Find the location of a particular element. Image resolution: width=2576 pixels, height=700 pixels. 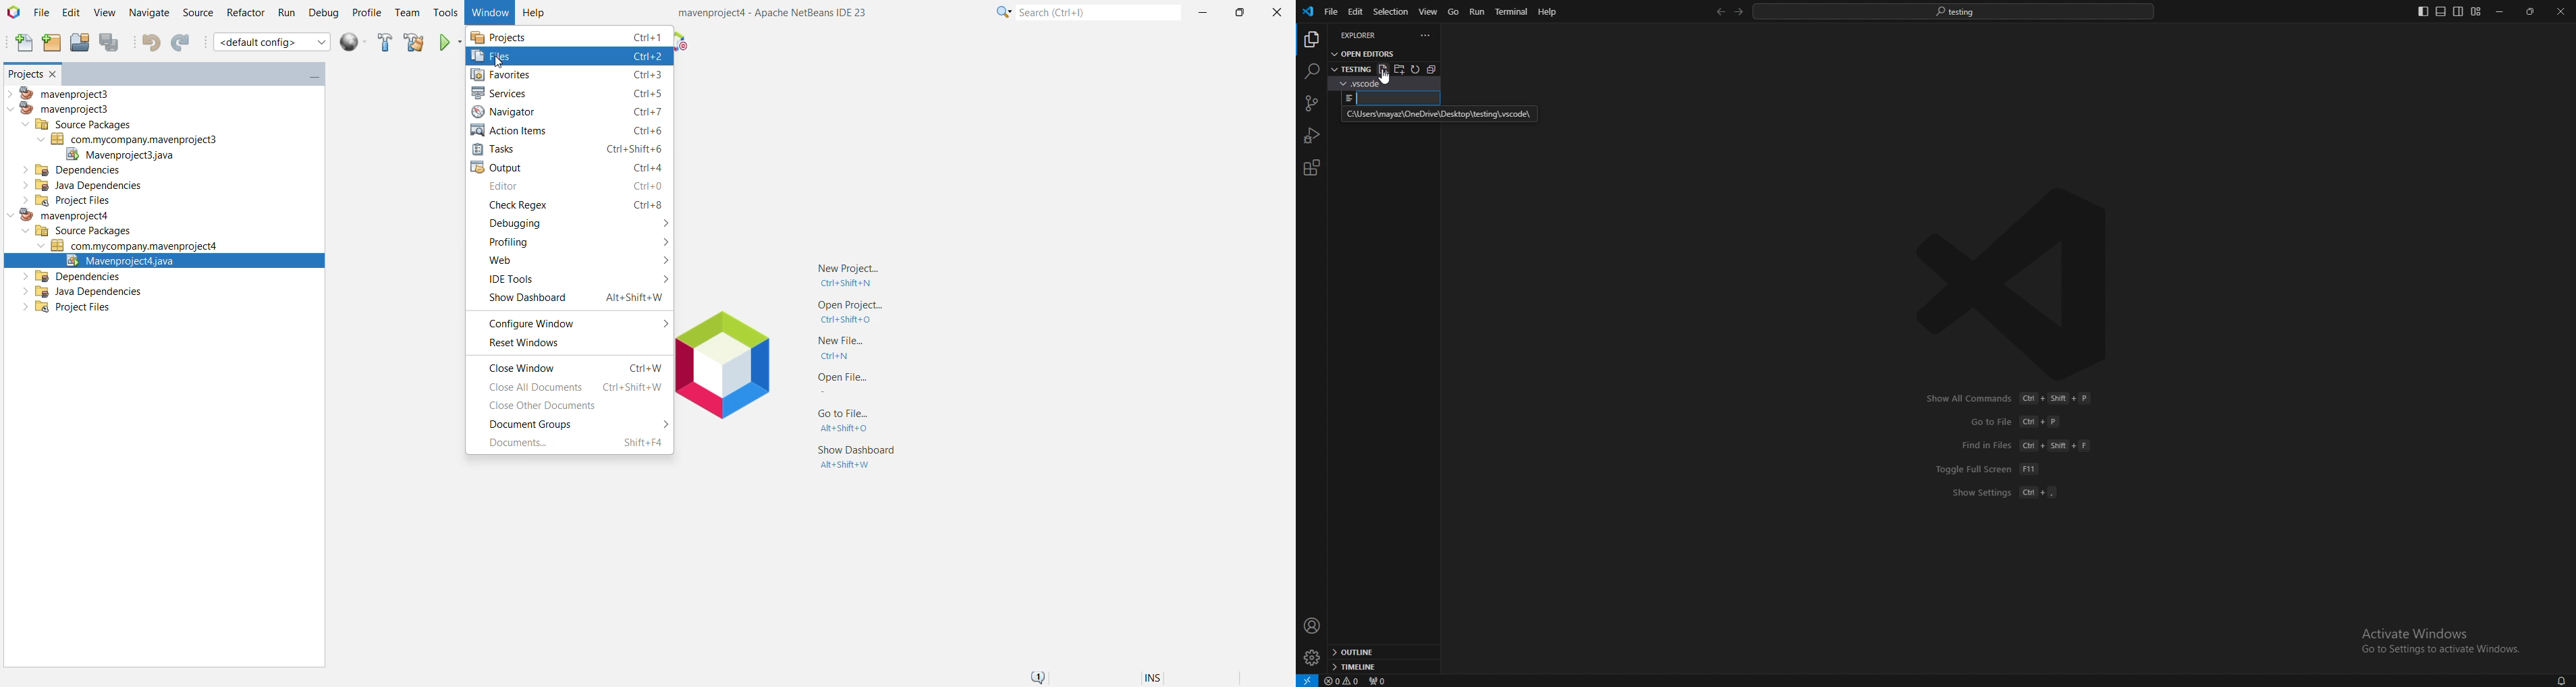

extension is located at coordinates (1311, 167).